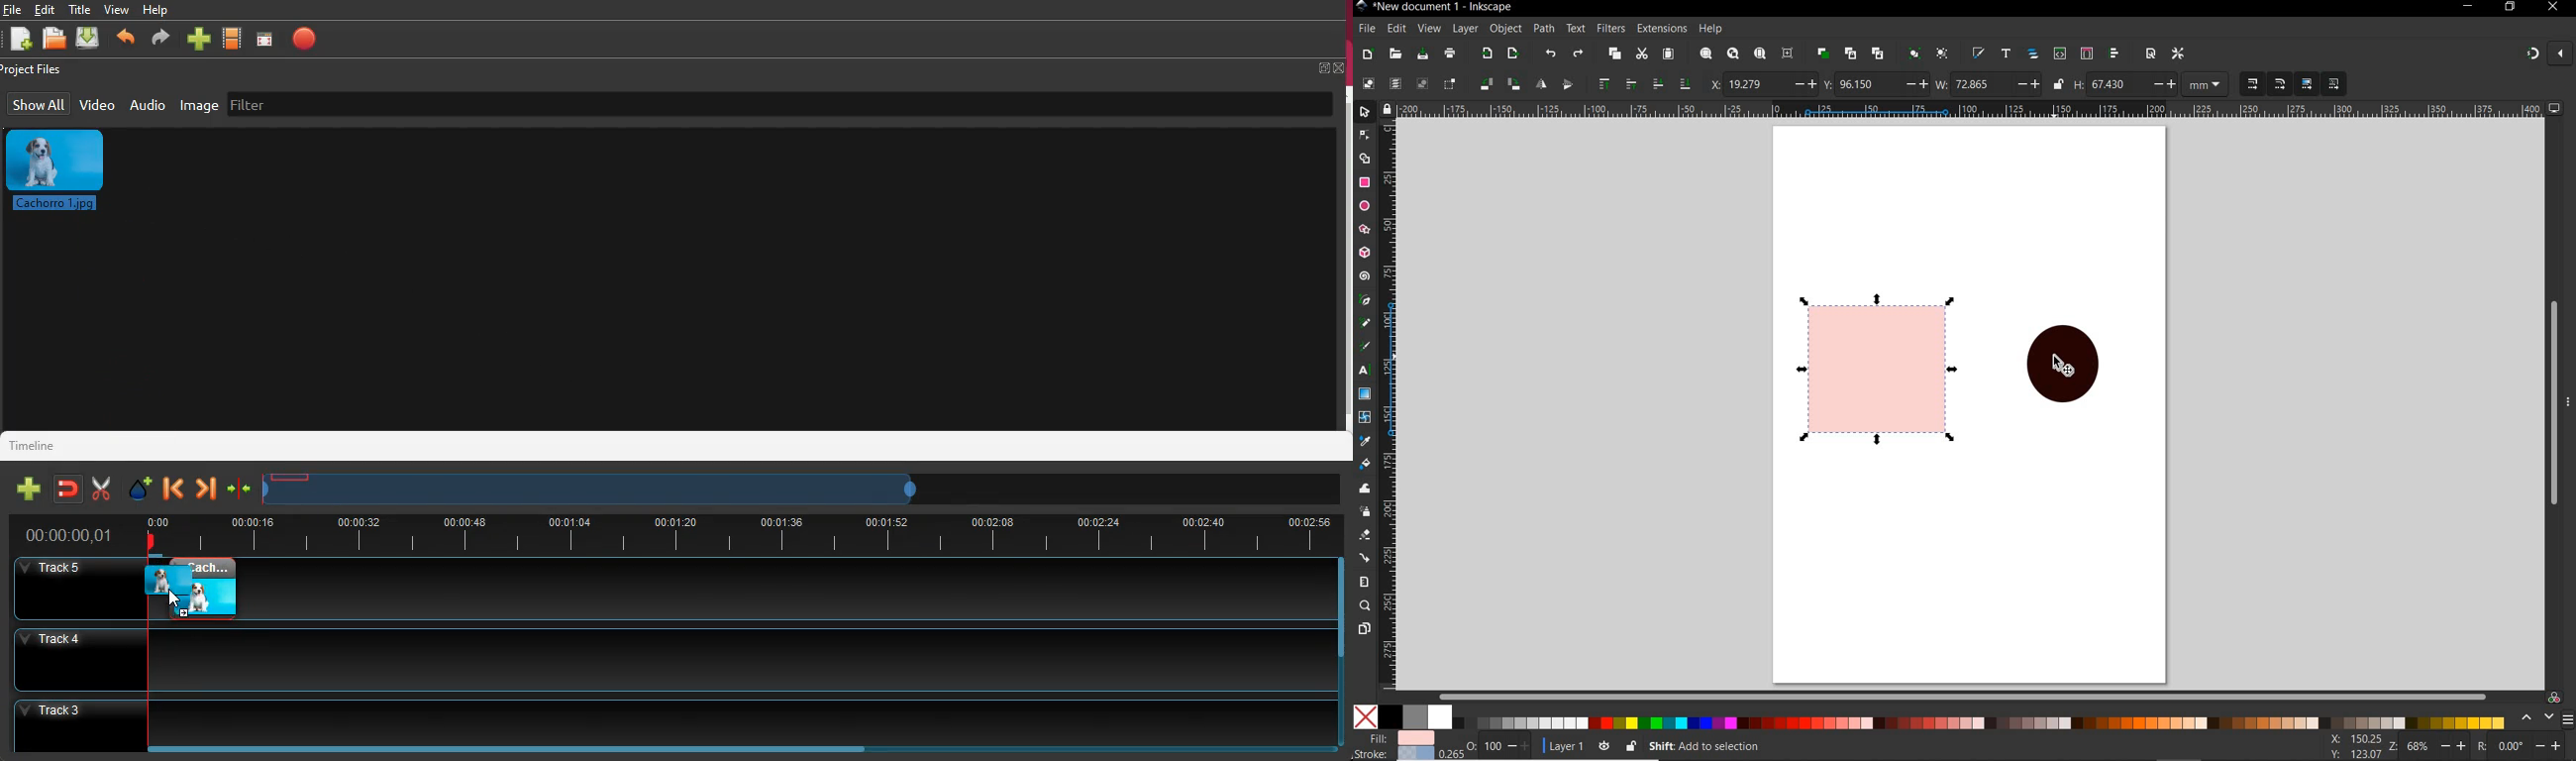 The image size is (2576, 784). What do you see at coordinates (1367, 83) in the screenshot?
I see `select all` at bounding box center [1367, 83].